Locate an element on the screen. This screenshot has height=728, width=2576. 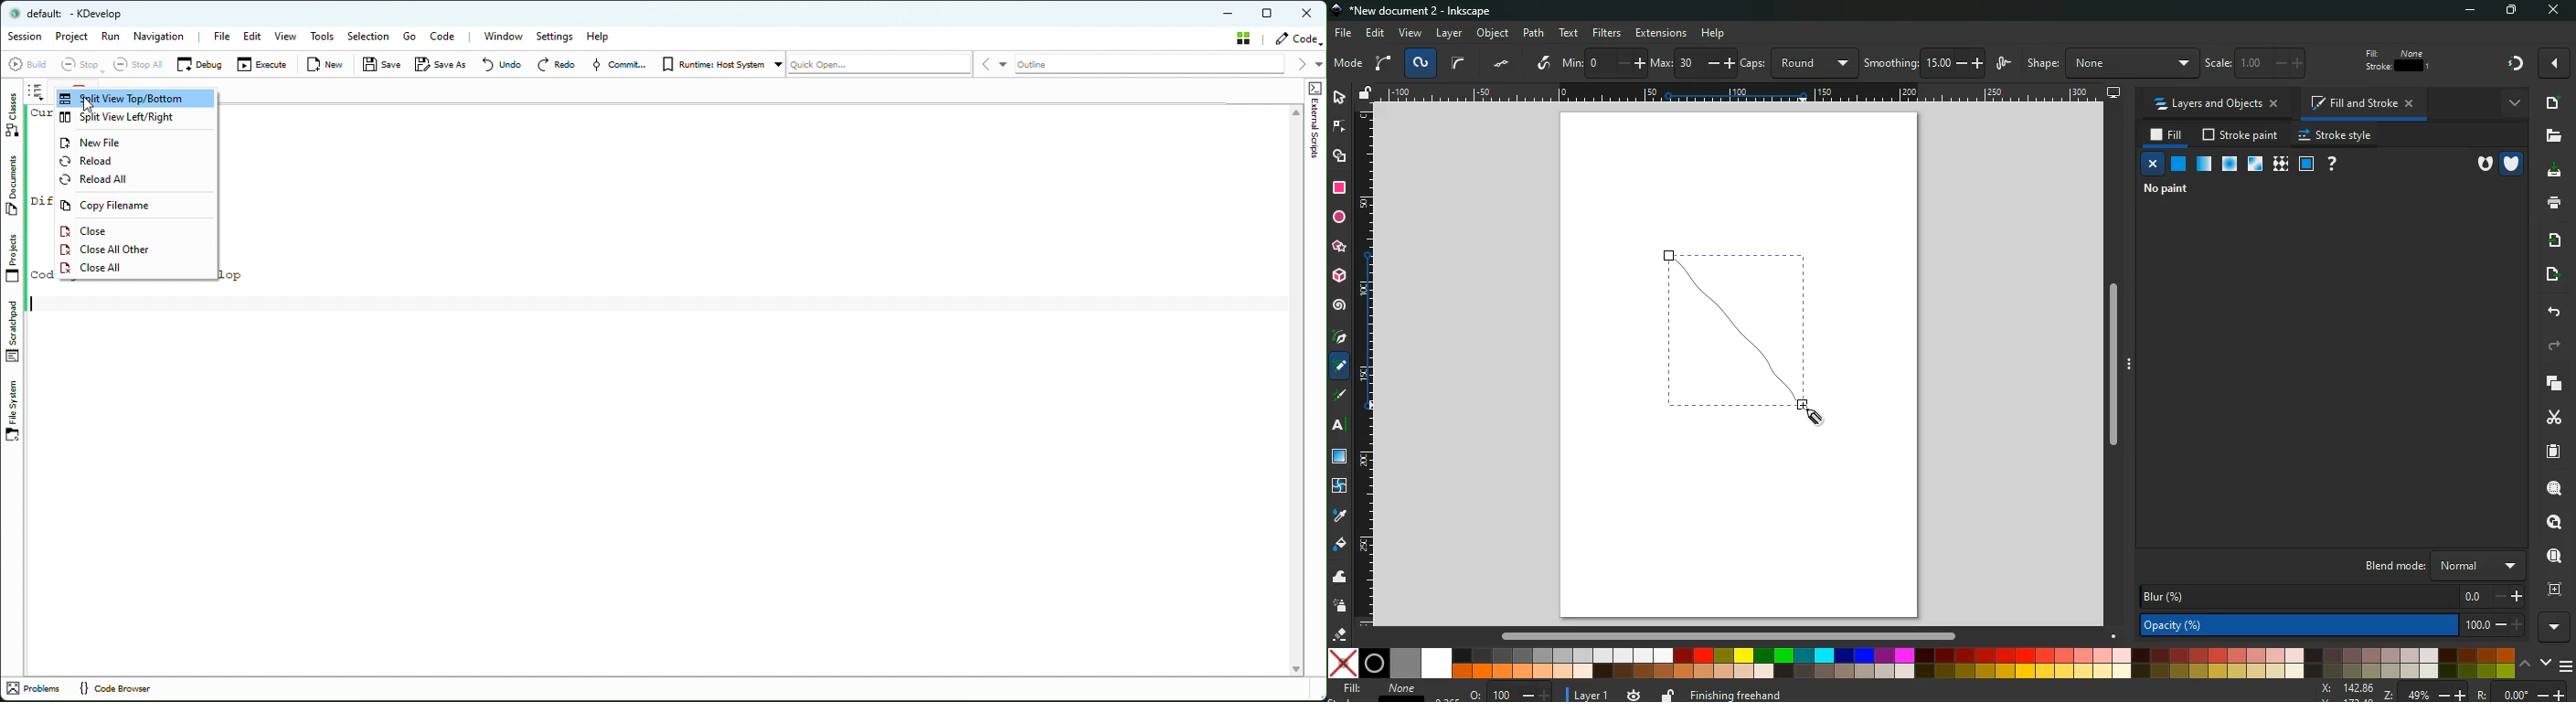
time is located at coordinates (1635, 695).